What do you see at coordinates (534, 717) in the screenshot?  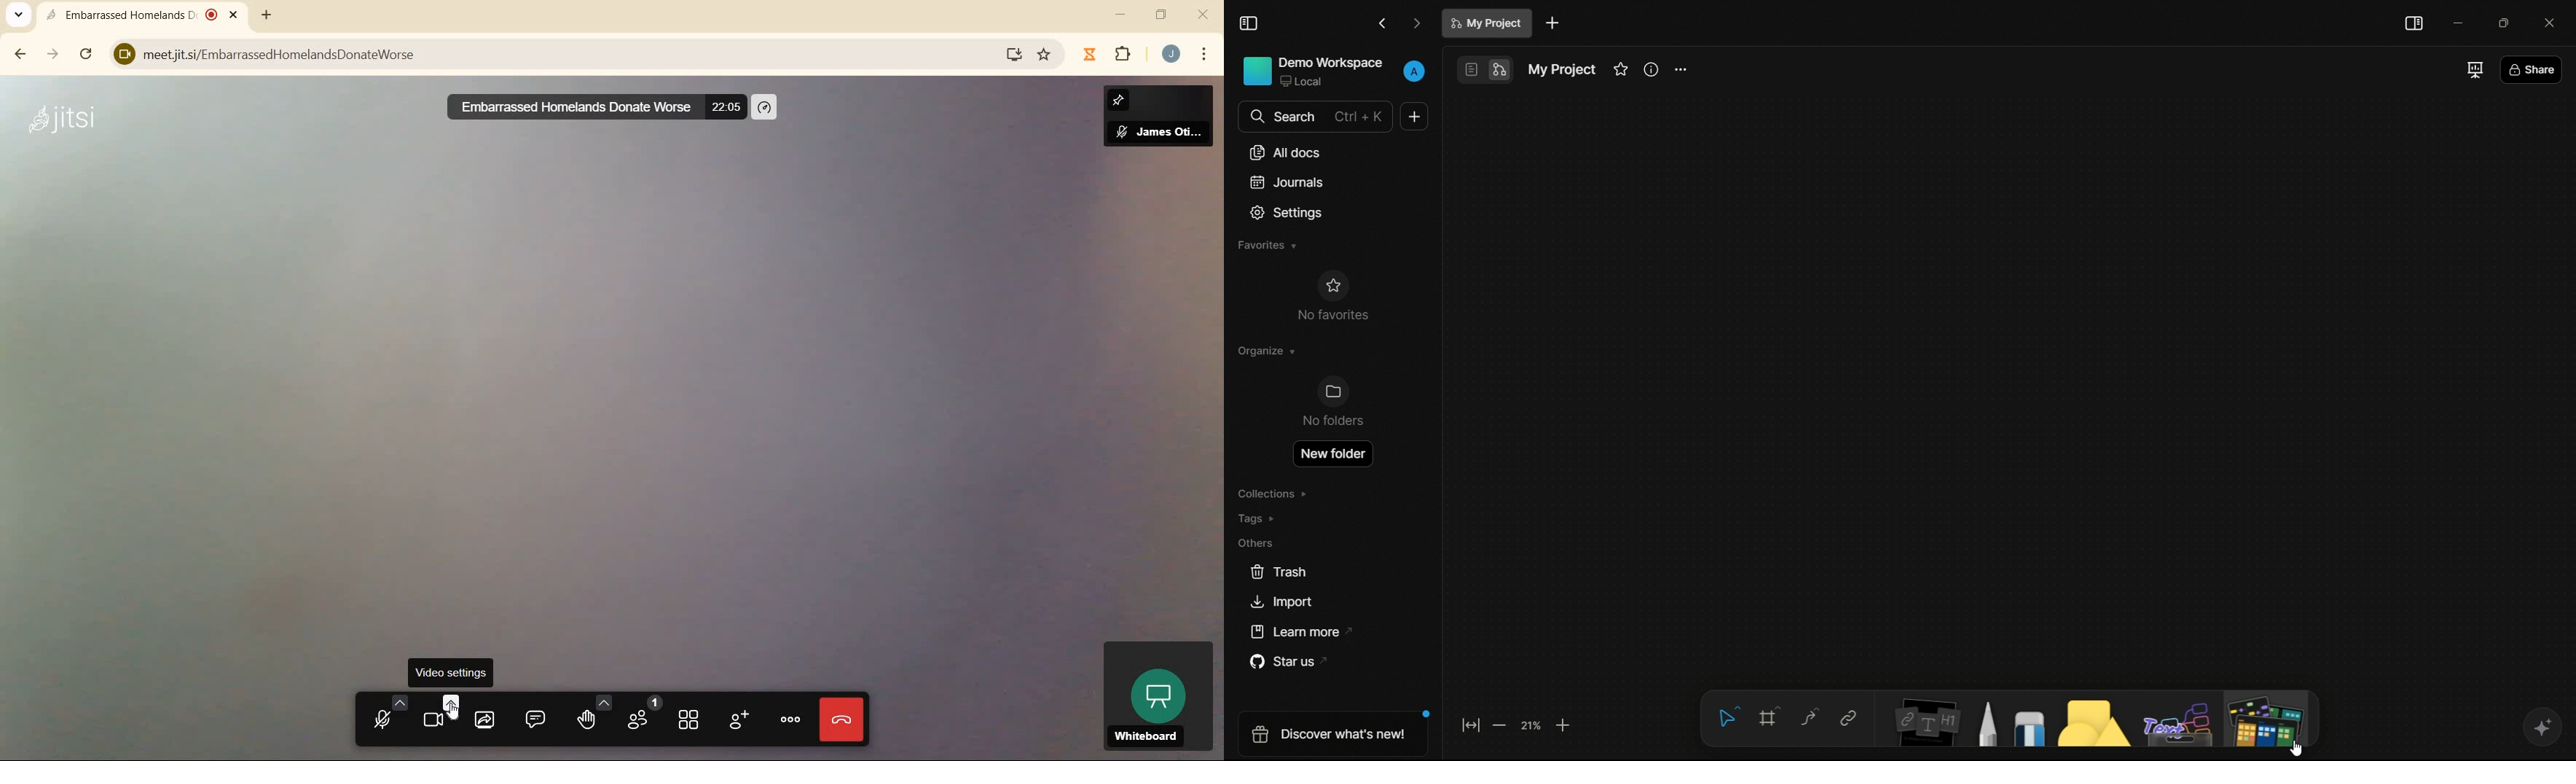 I see `open chat` at bounding box center [534, 717].